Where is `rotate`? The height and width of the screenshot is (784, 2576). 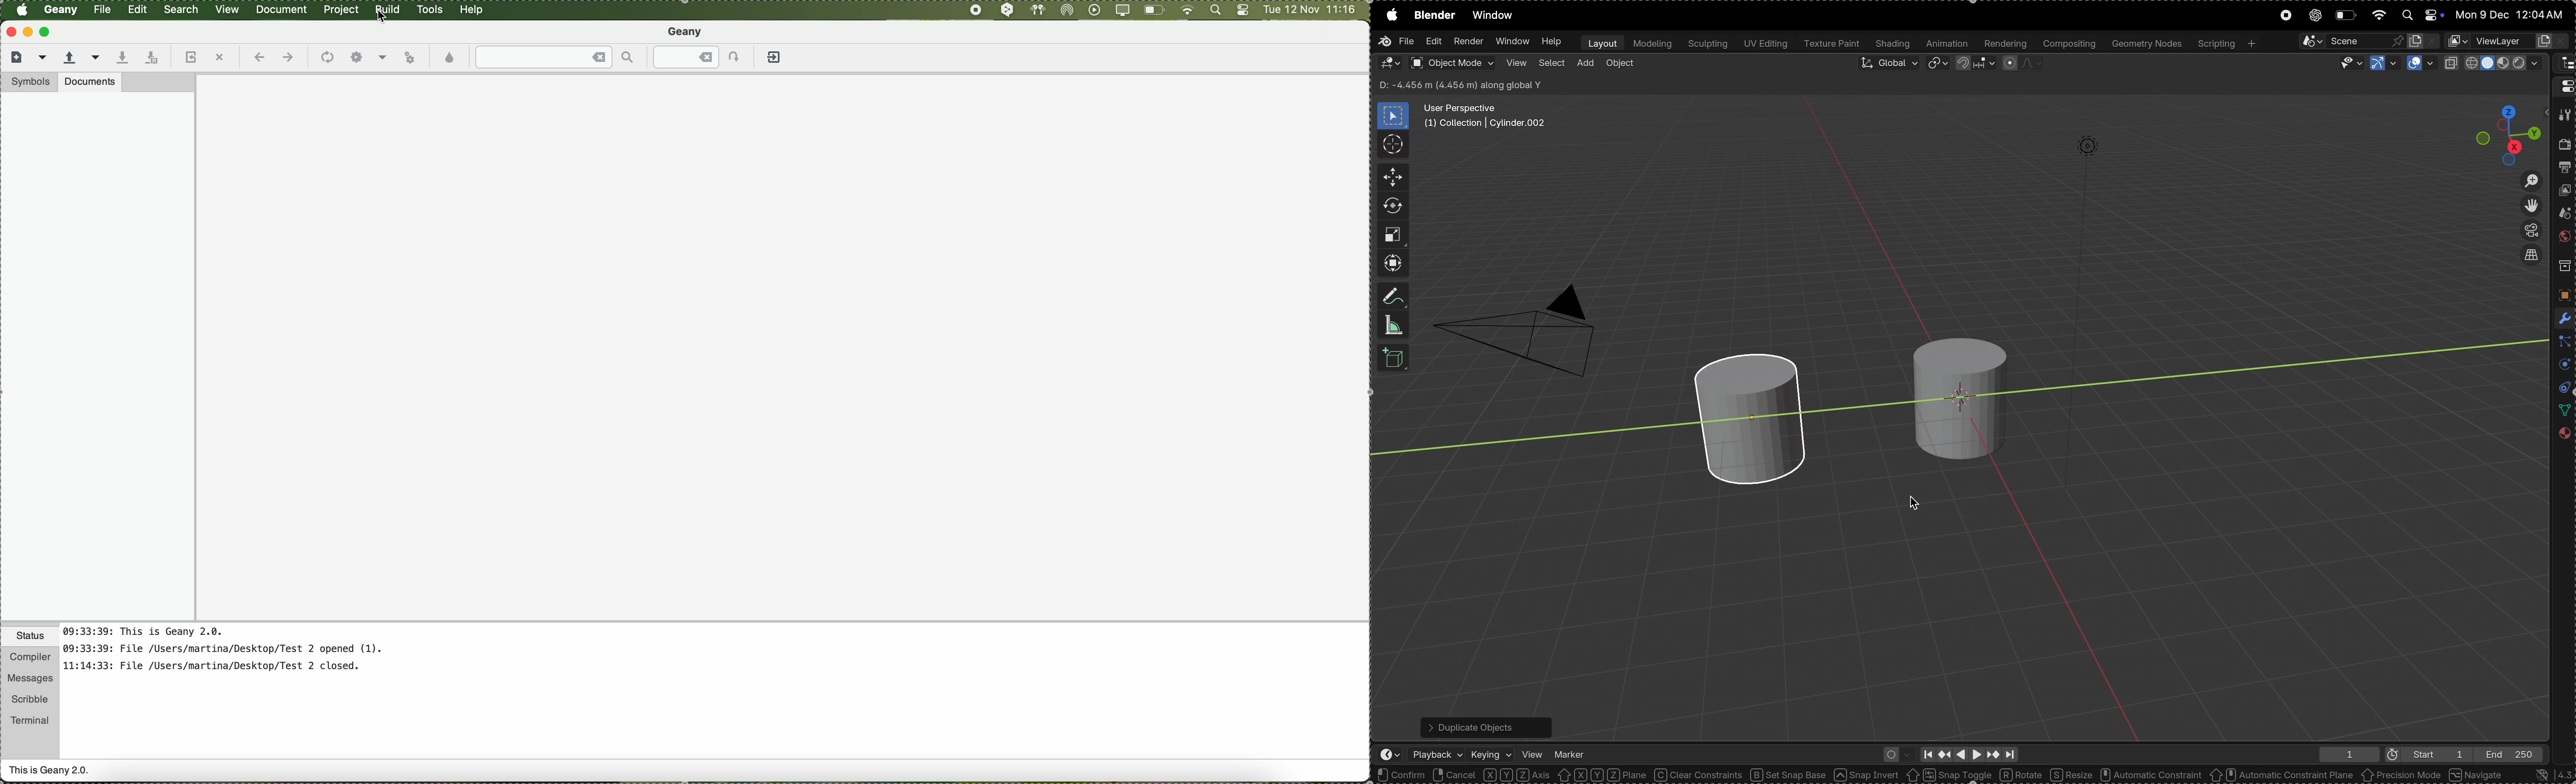
rotate is located at coordinates (2023, 774).